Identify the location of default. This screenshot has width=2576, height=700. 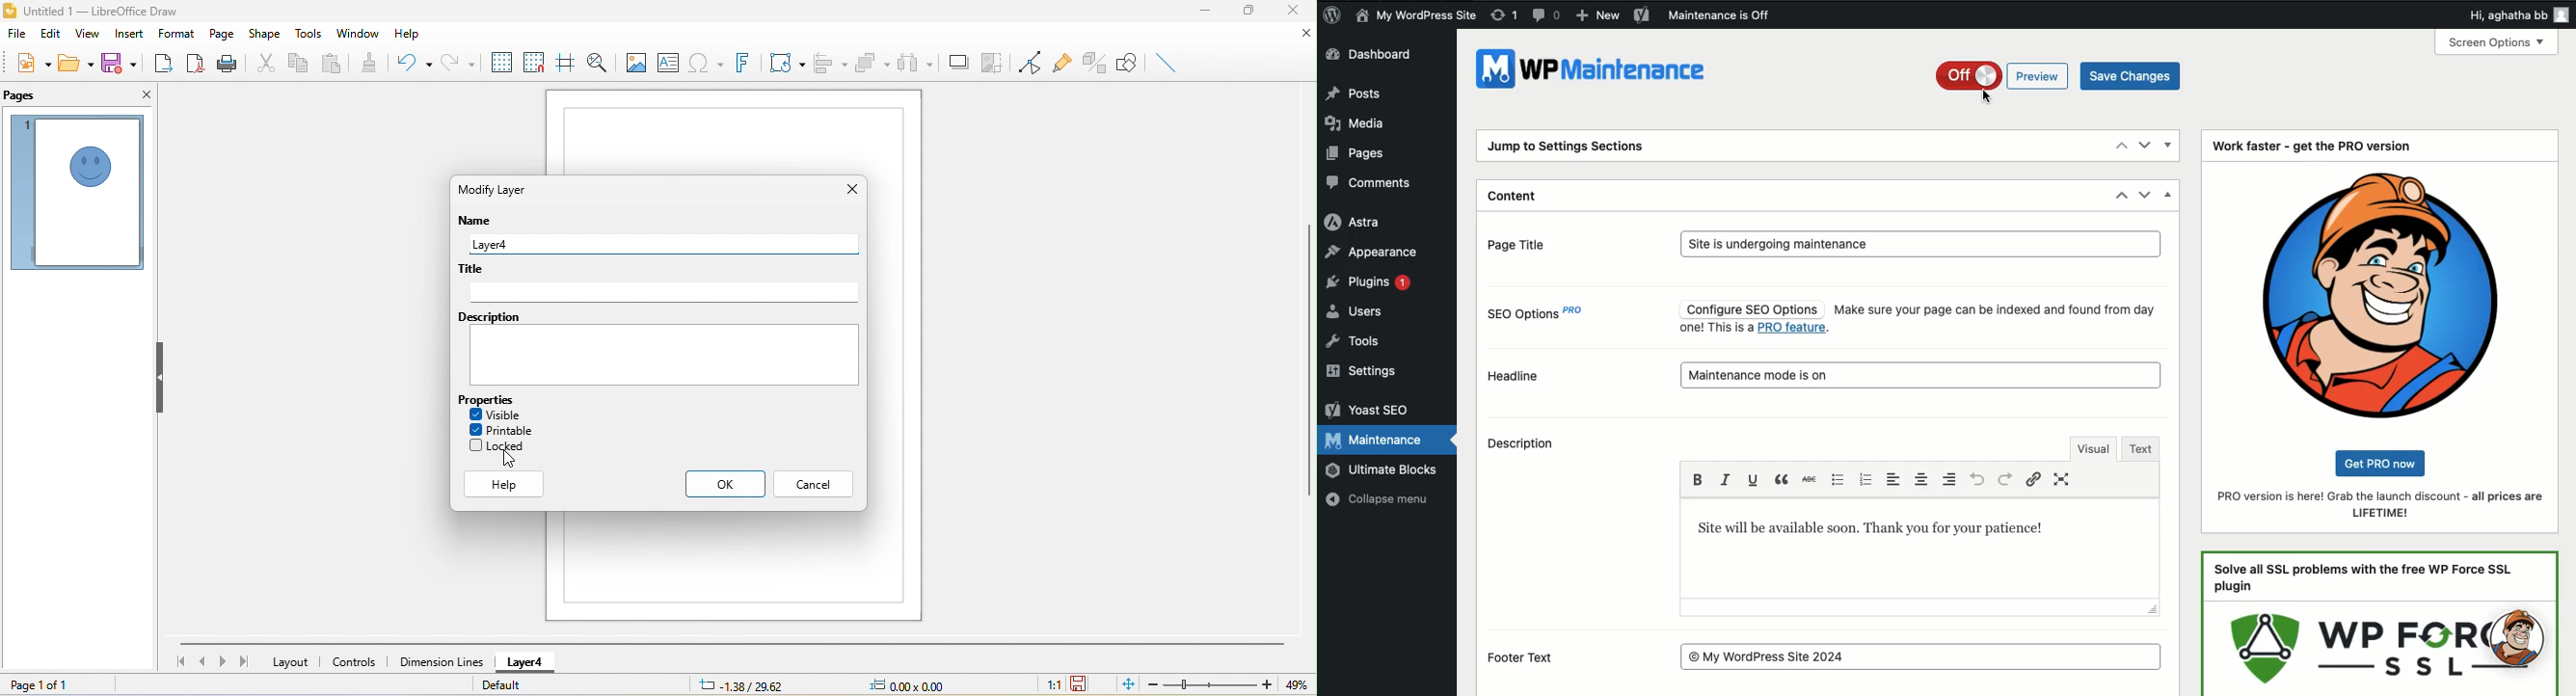
(507, 684).